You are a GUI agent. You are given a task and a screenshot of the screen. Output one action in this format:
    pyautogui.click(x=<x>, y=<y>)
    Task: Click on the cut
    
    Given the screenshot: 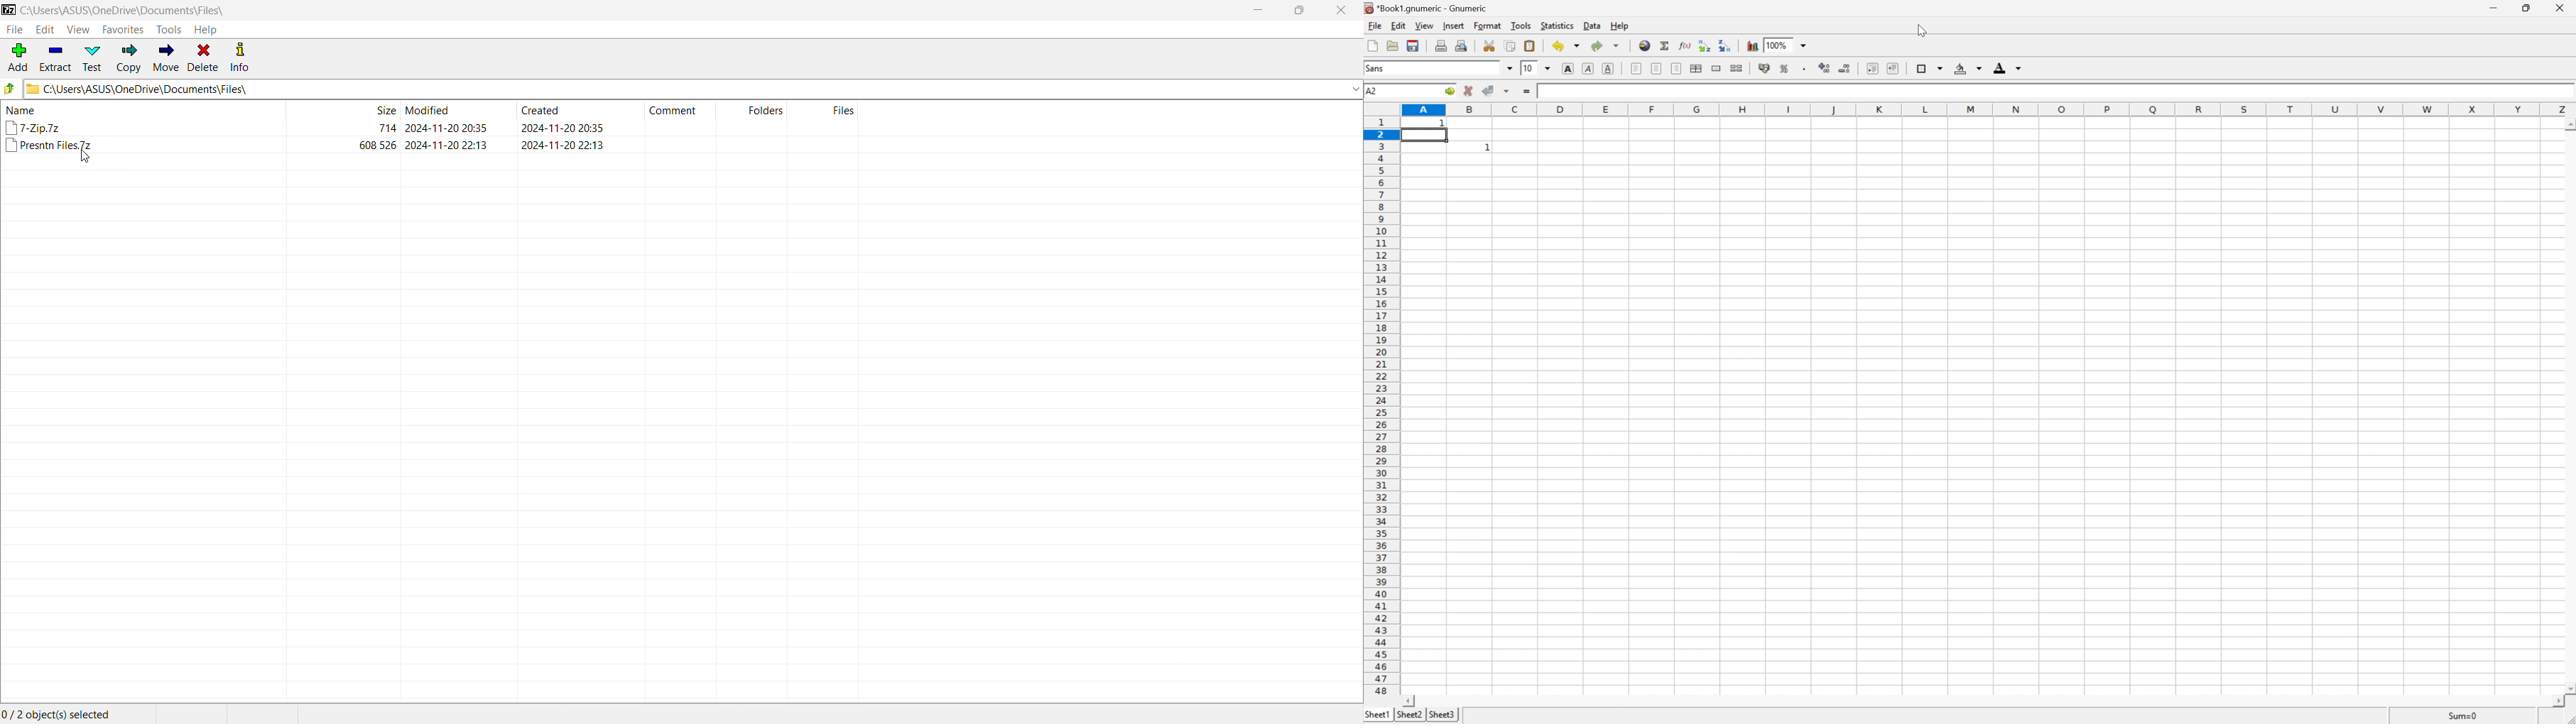 What is the action you would take?
    pyautogui.click(x=1493, y=45)
    